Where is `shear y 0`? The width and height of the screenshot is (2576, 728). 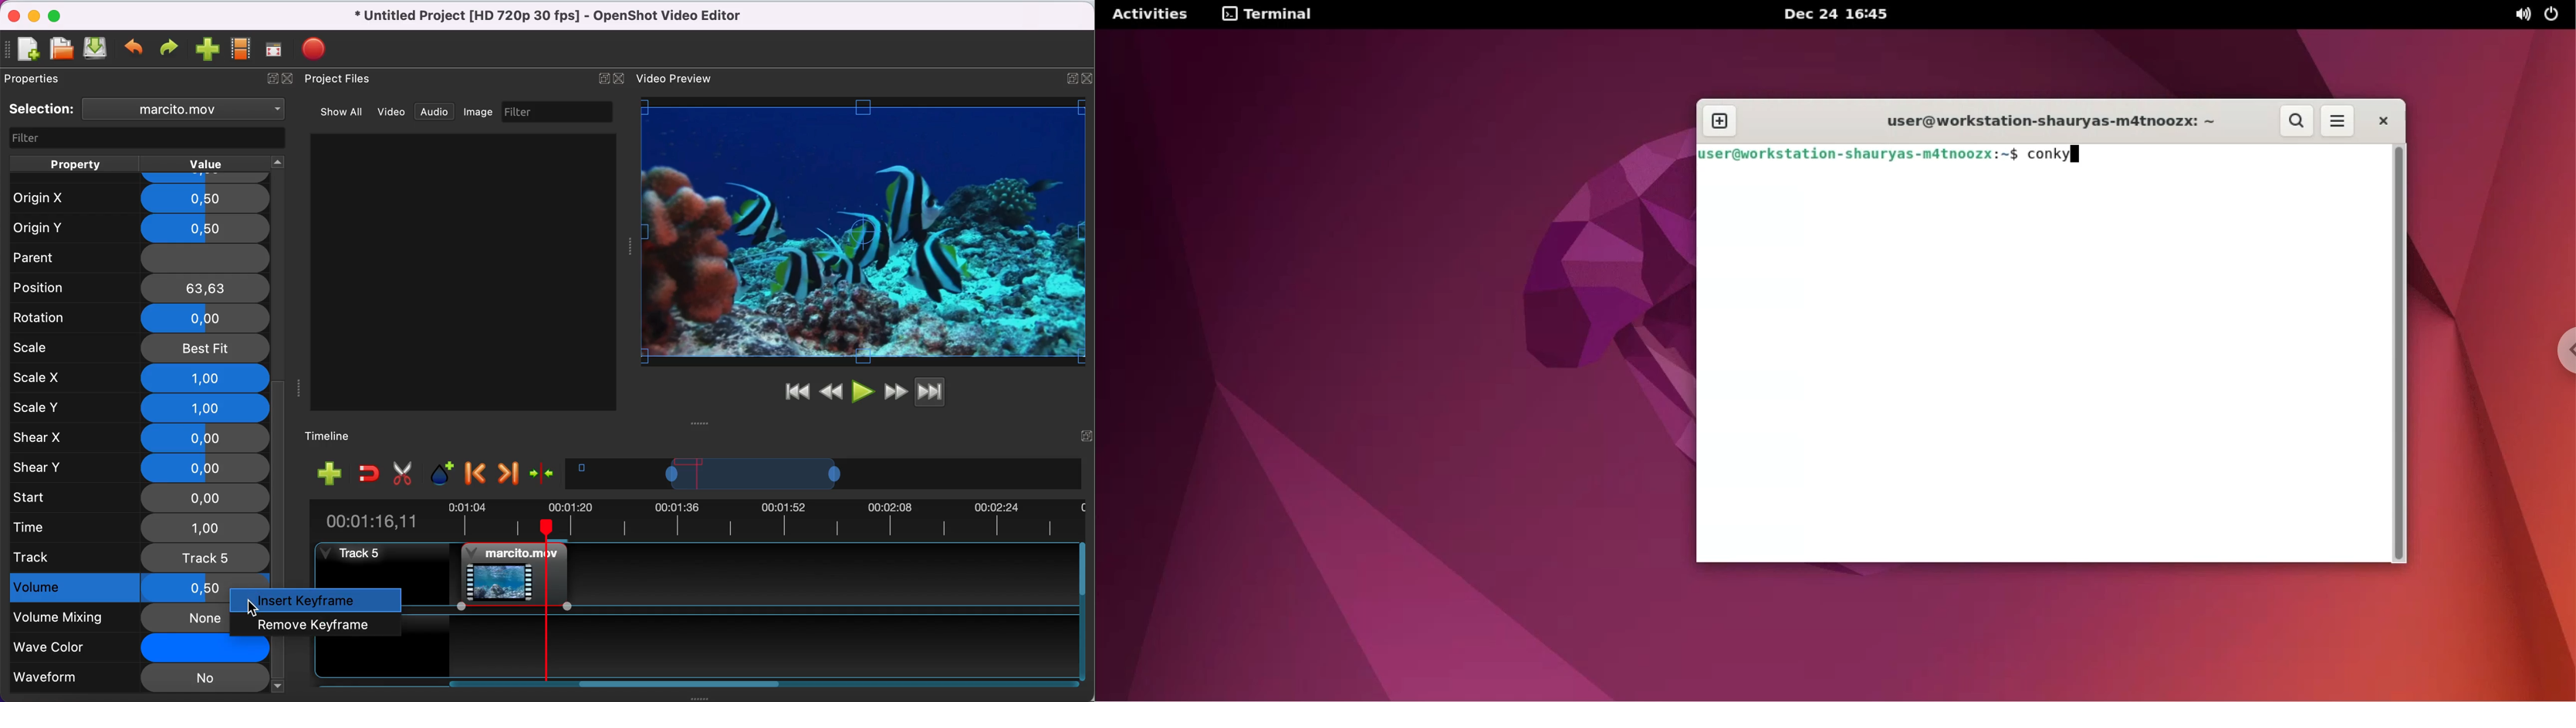 shear y 0 is located at coordinates (140, 467).